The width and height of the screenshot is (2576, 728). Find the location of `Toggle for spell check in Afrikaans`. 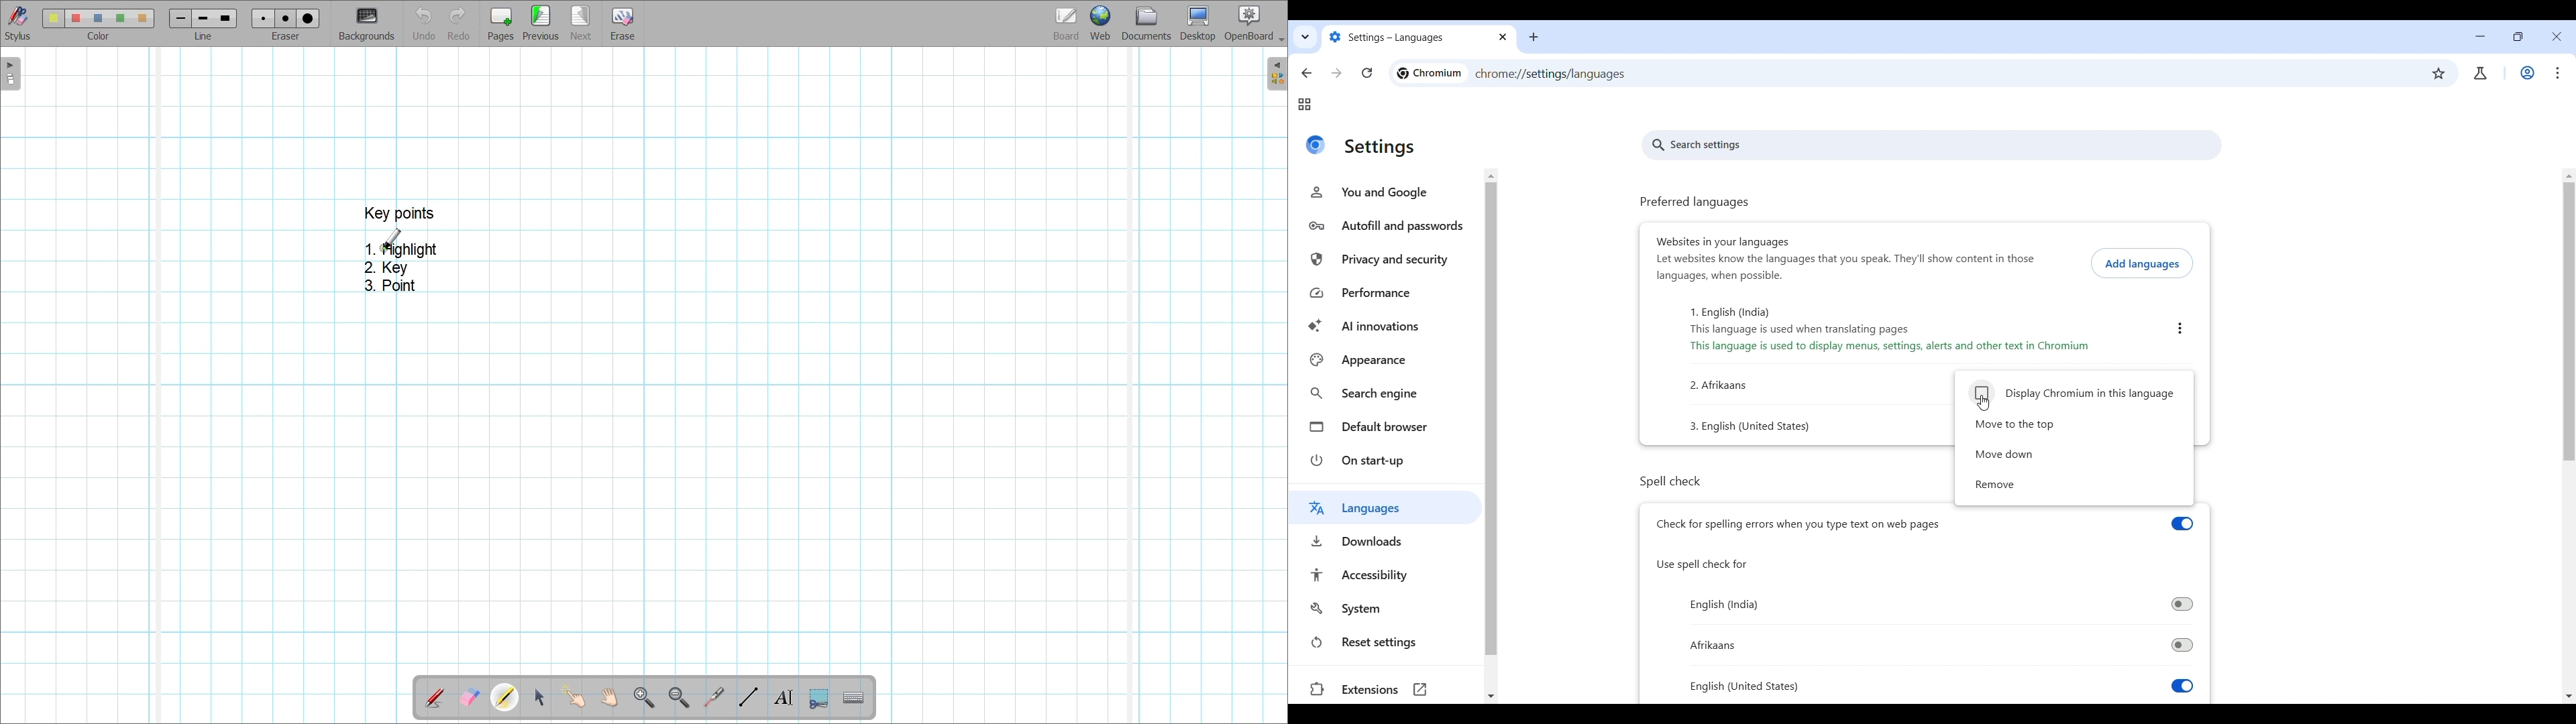

Toggle for spell check in Afrikaans is located at coordinates (1941, 646).